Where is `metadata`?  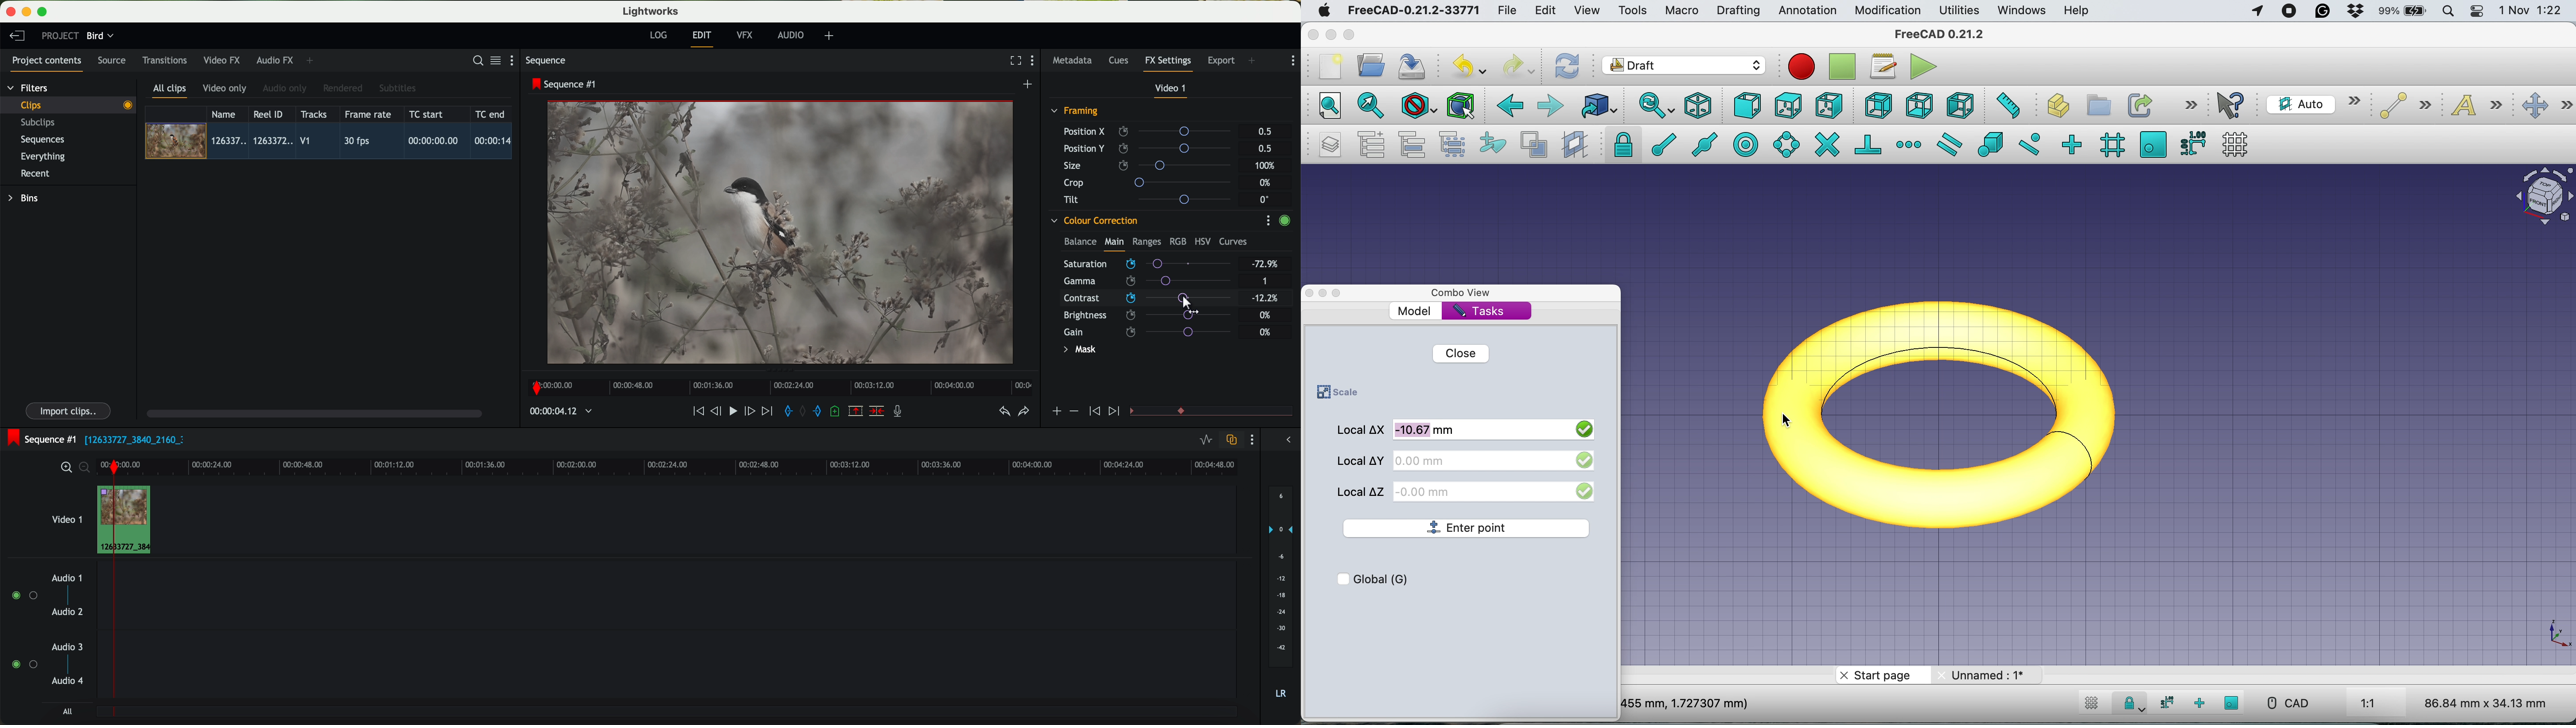 metadata is located at coordinates (1075, 61).